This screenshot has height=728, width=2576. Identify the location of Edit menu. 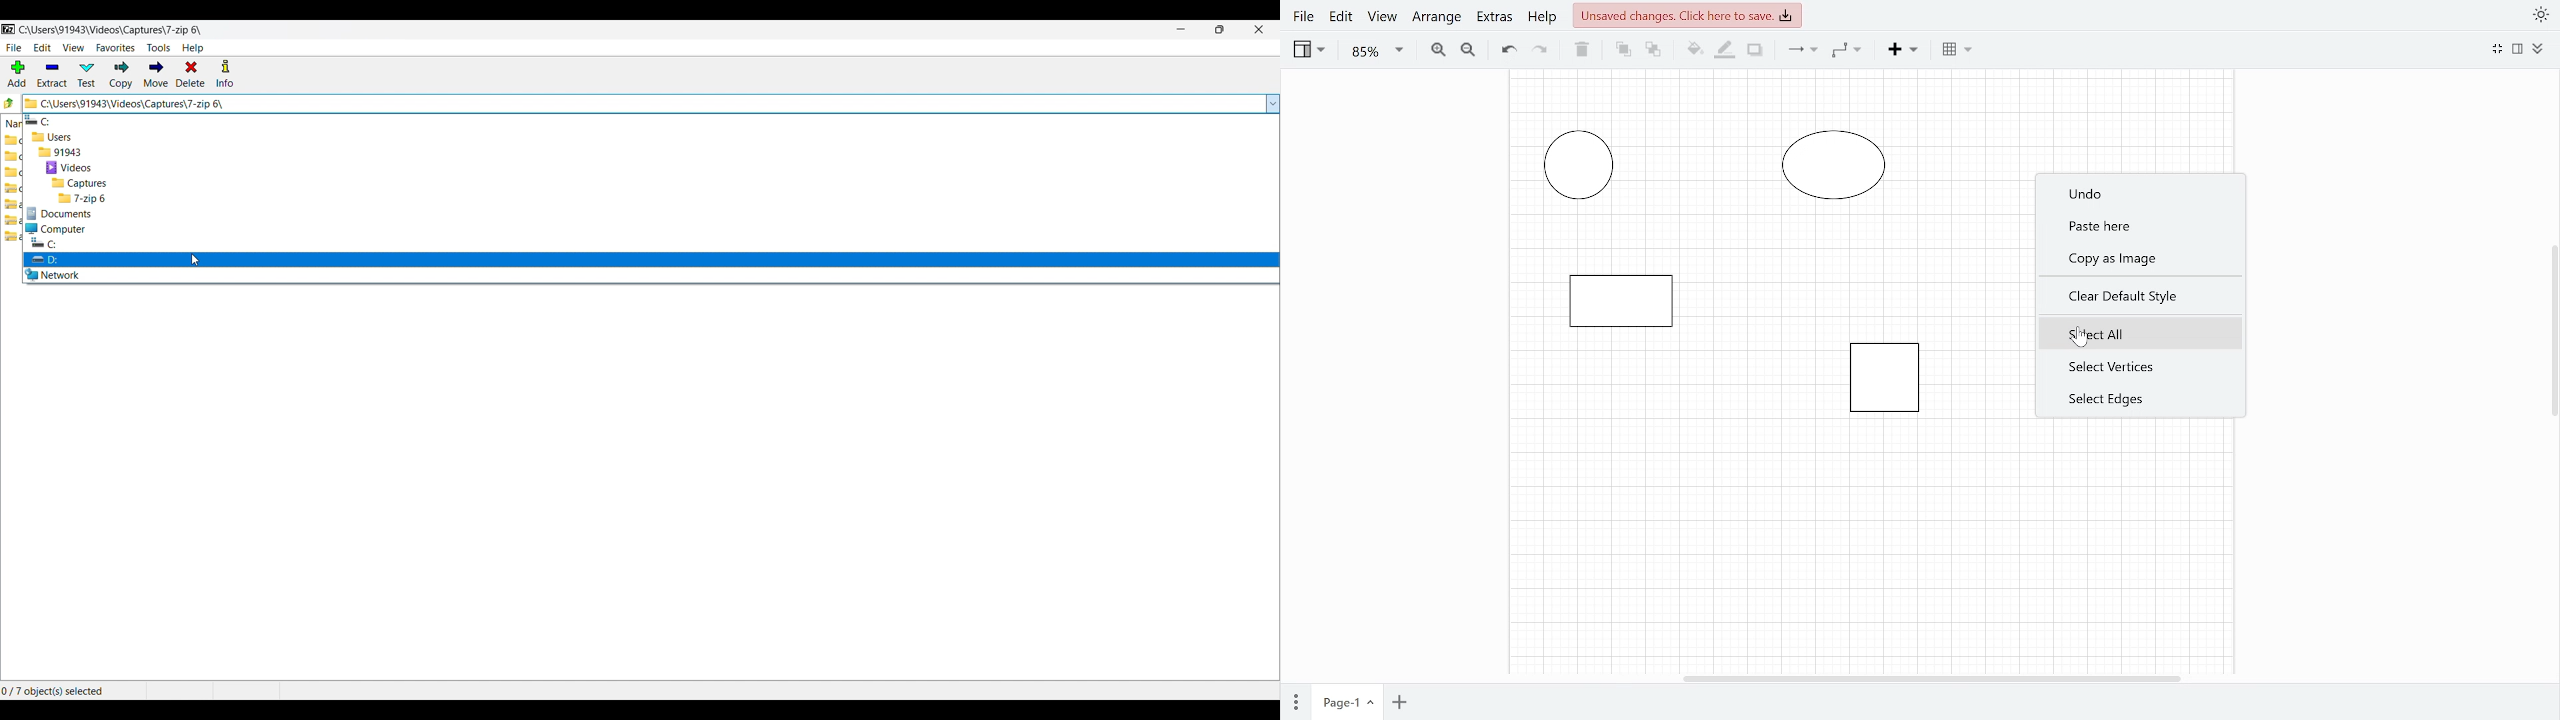
(43, 47).